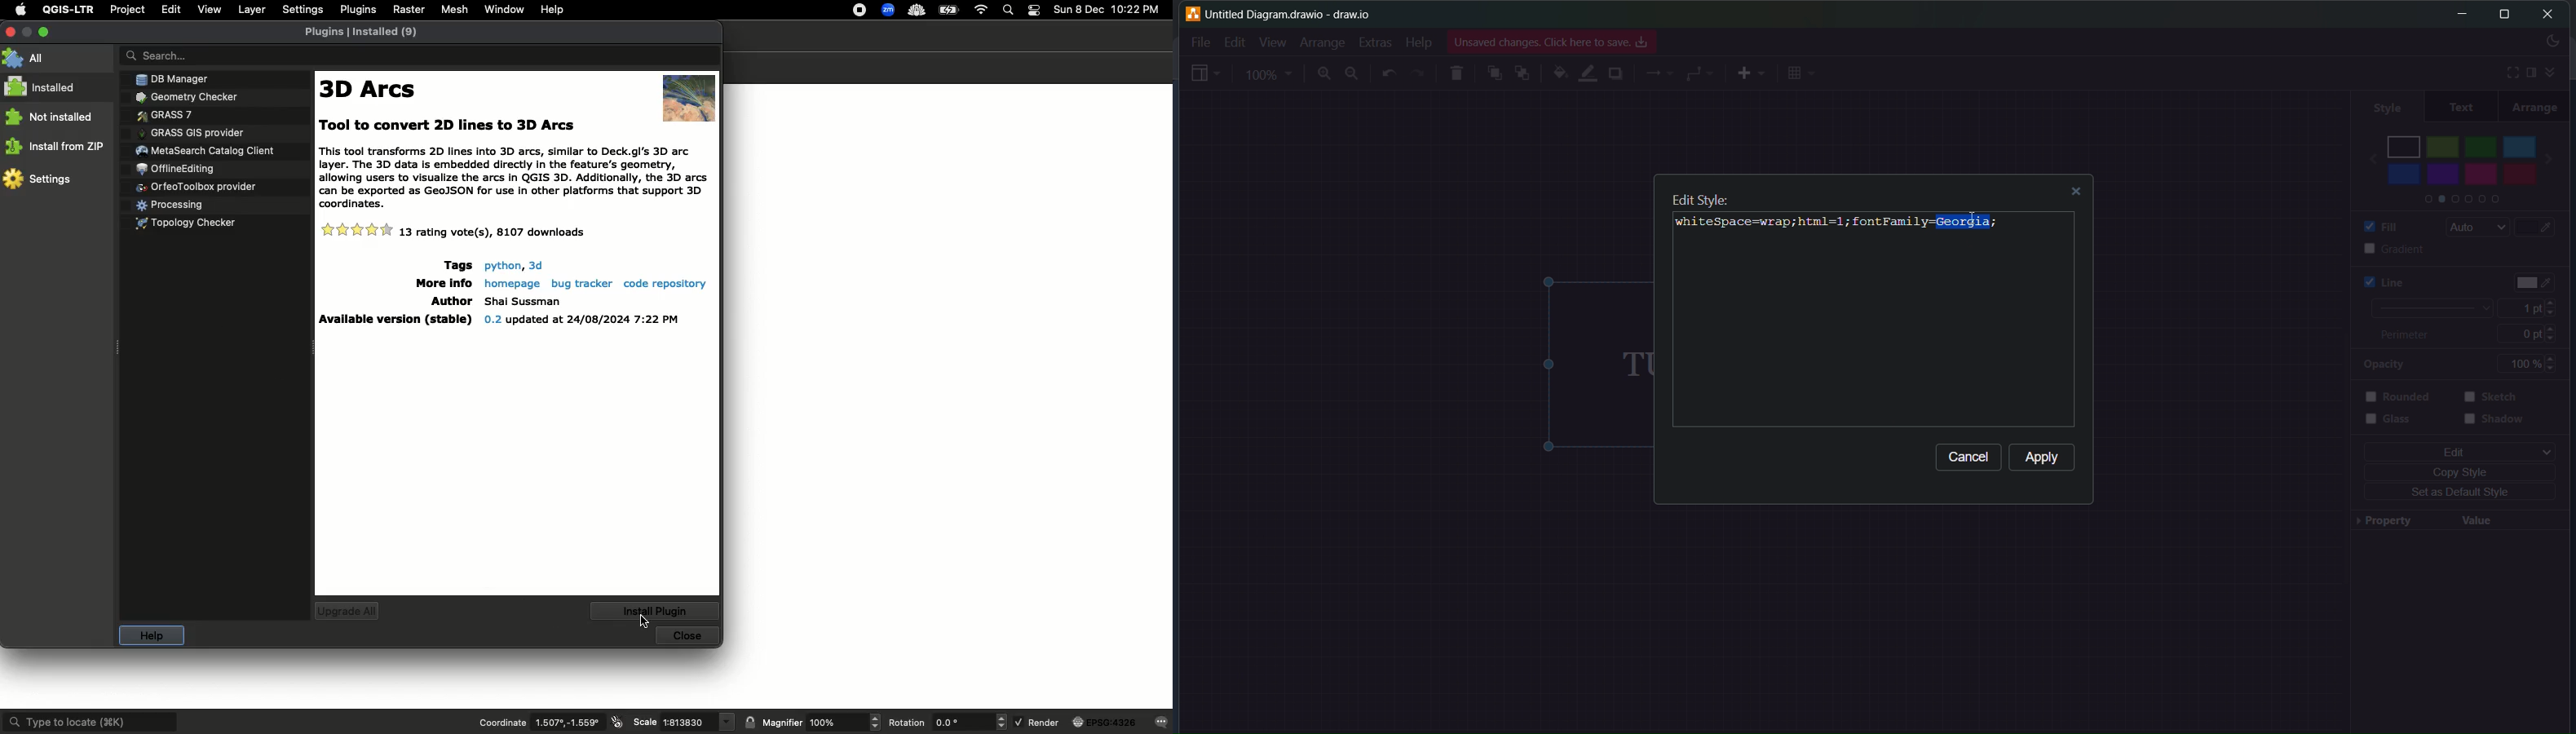 The height and width of the screenshot is (756, 2576). Describe the element at coordinates (250, 10) in the screenshot. I see `Layer` at that location.